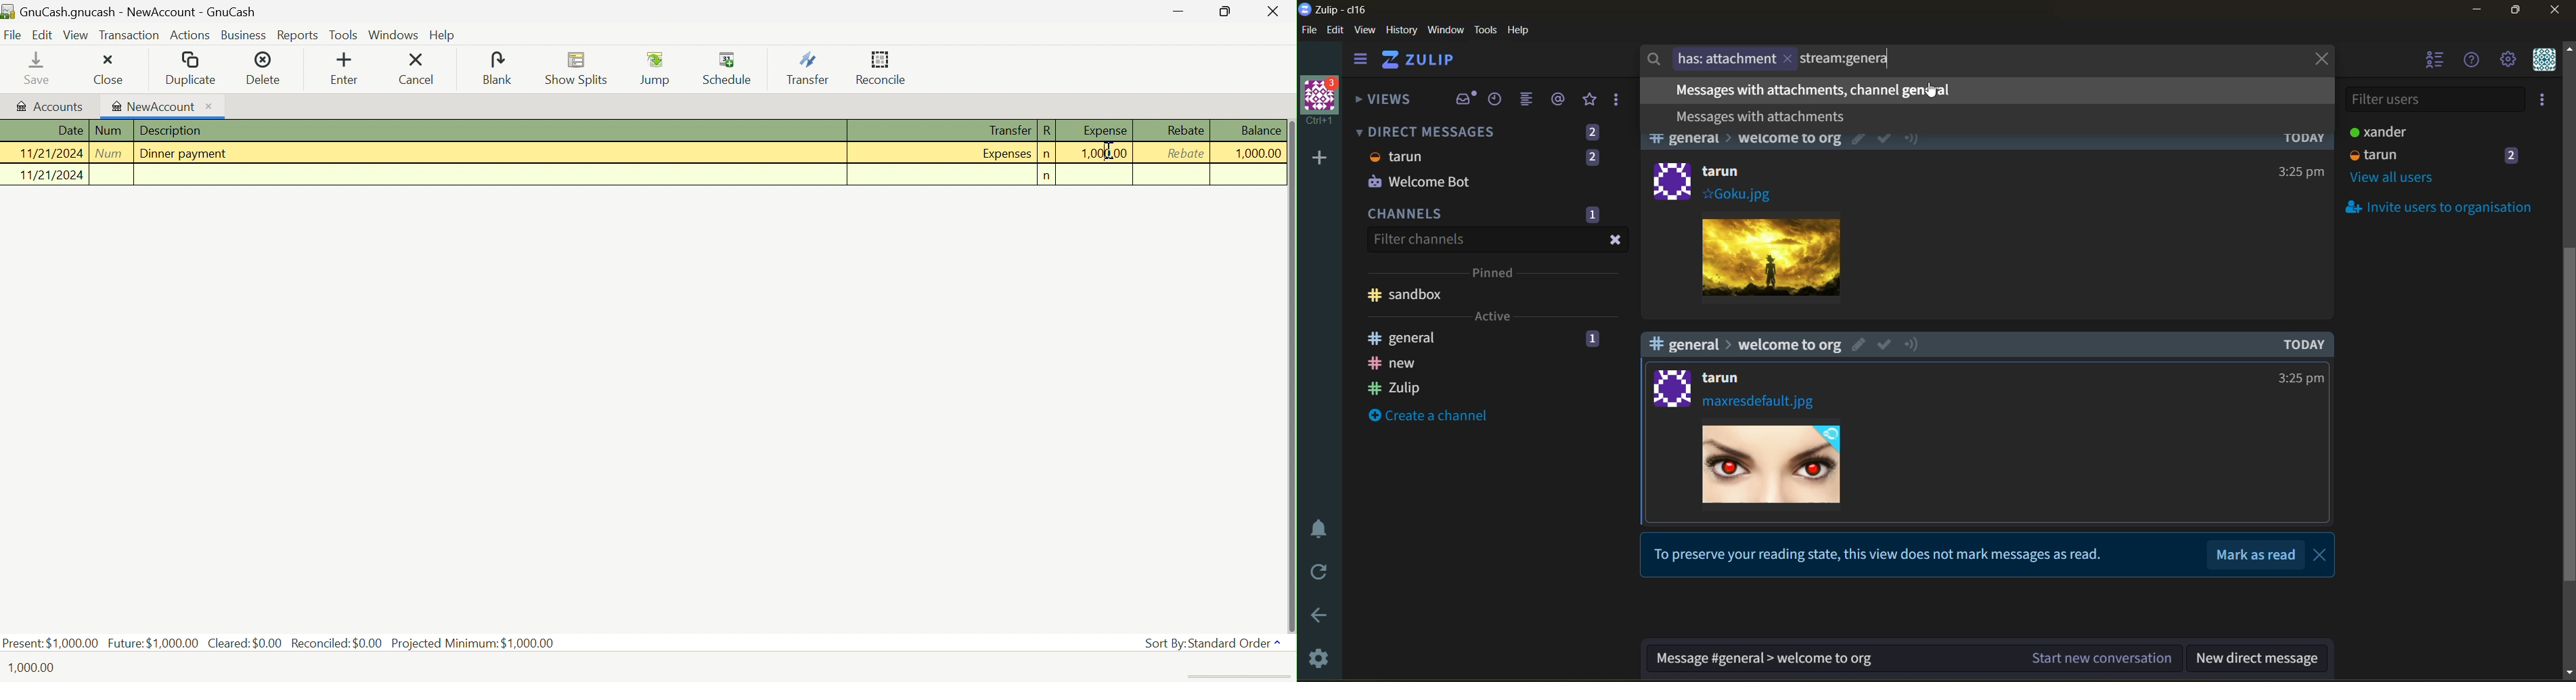 Image resolution: width=2576 pixels, height=700 pixels. I want to click on notify, so click(1914, 345).